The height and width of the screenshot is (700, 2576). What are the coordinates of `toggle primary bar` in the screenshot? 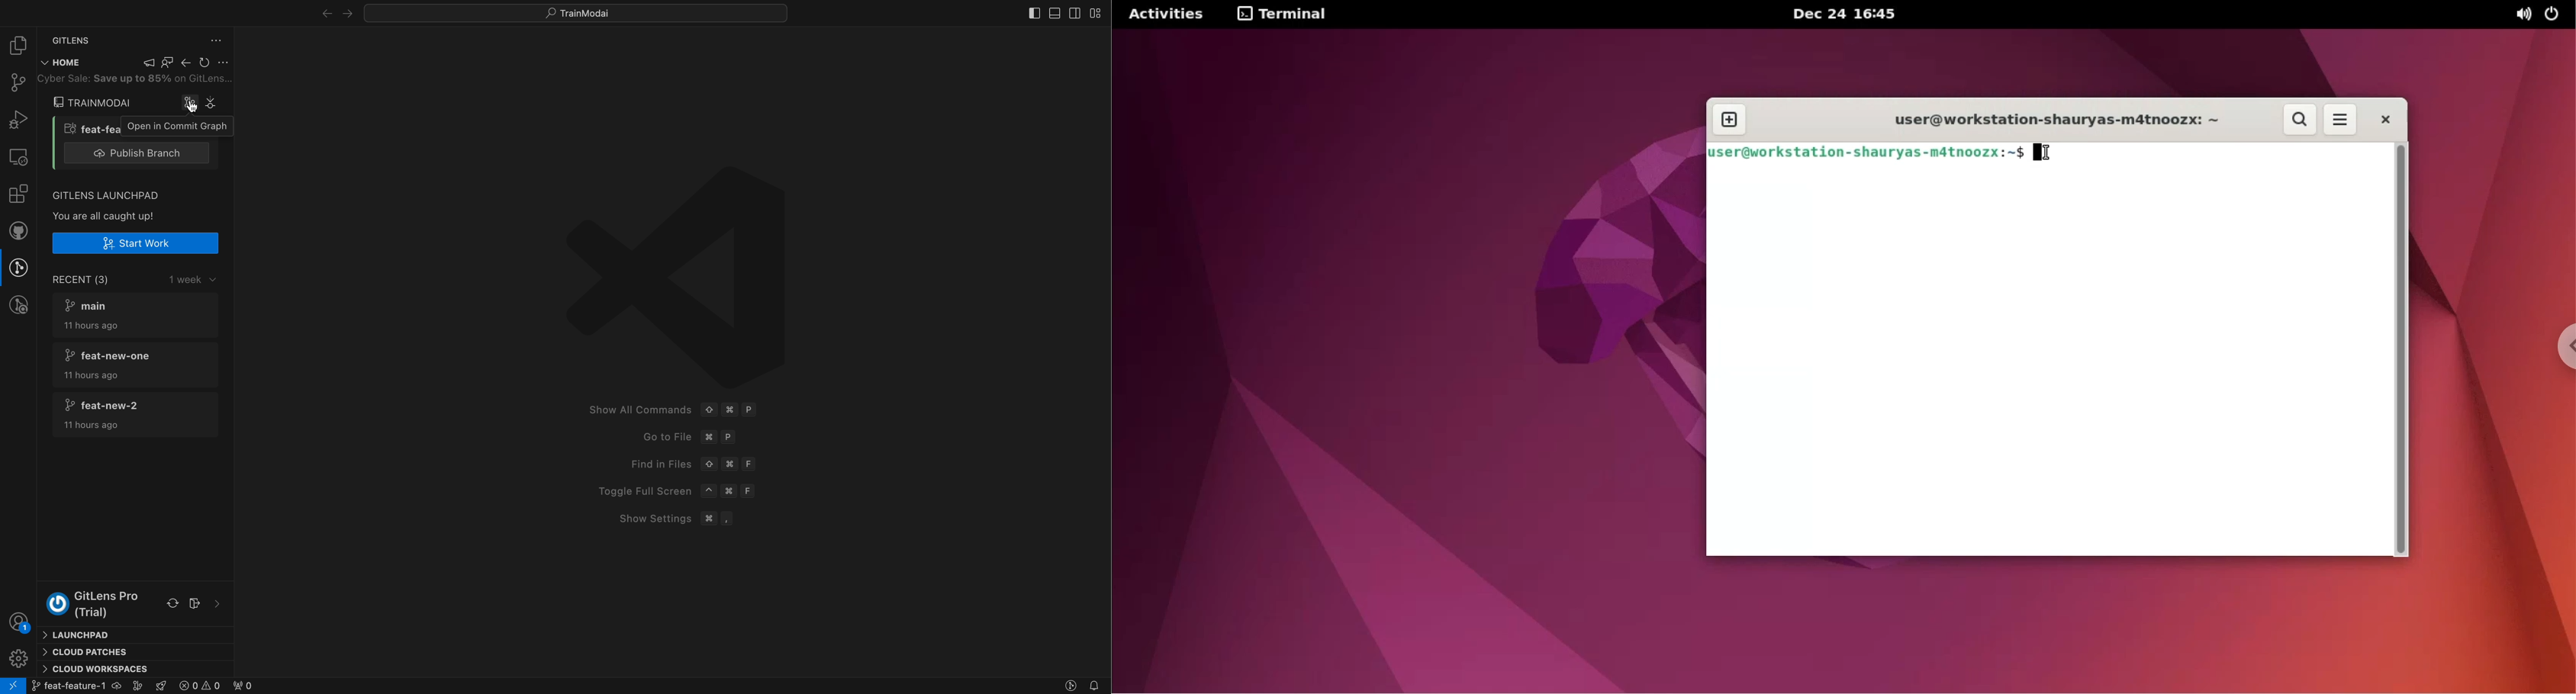 It's located at (1056, 12).